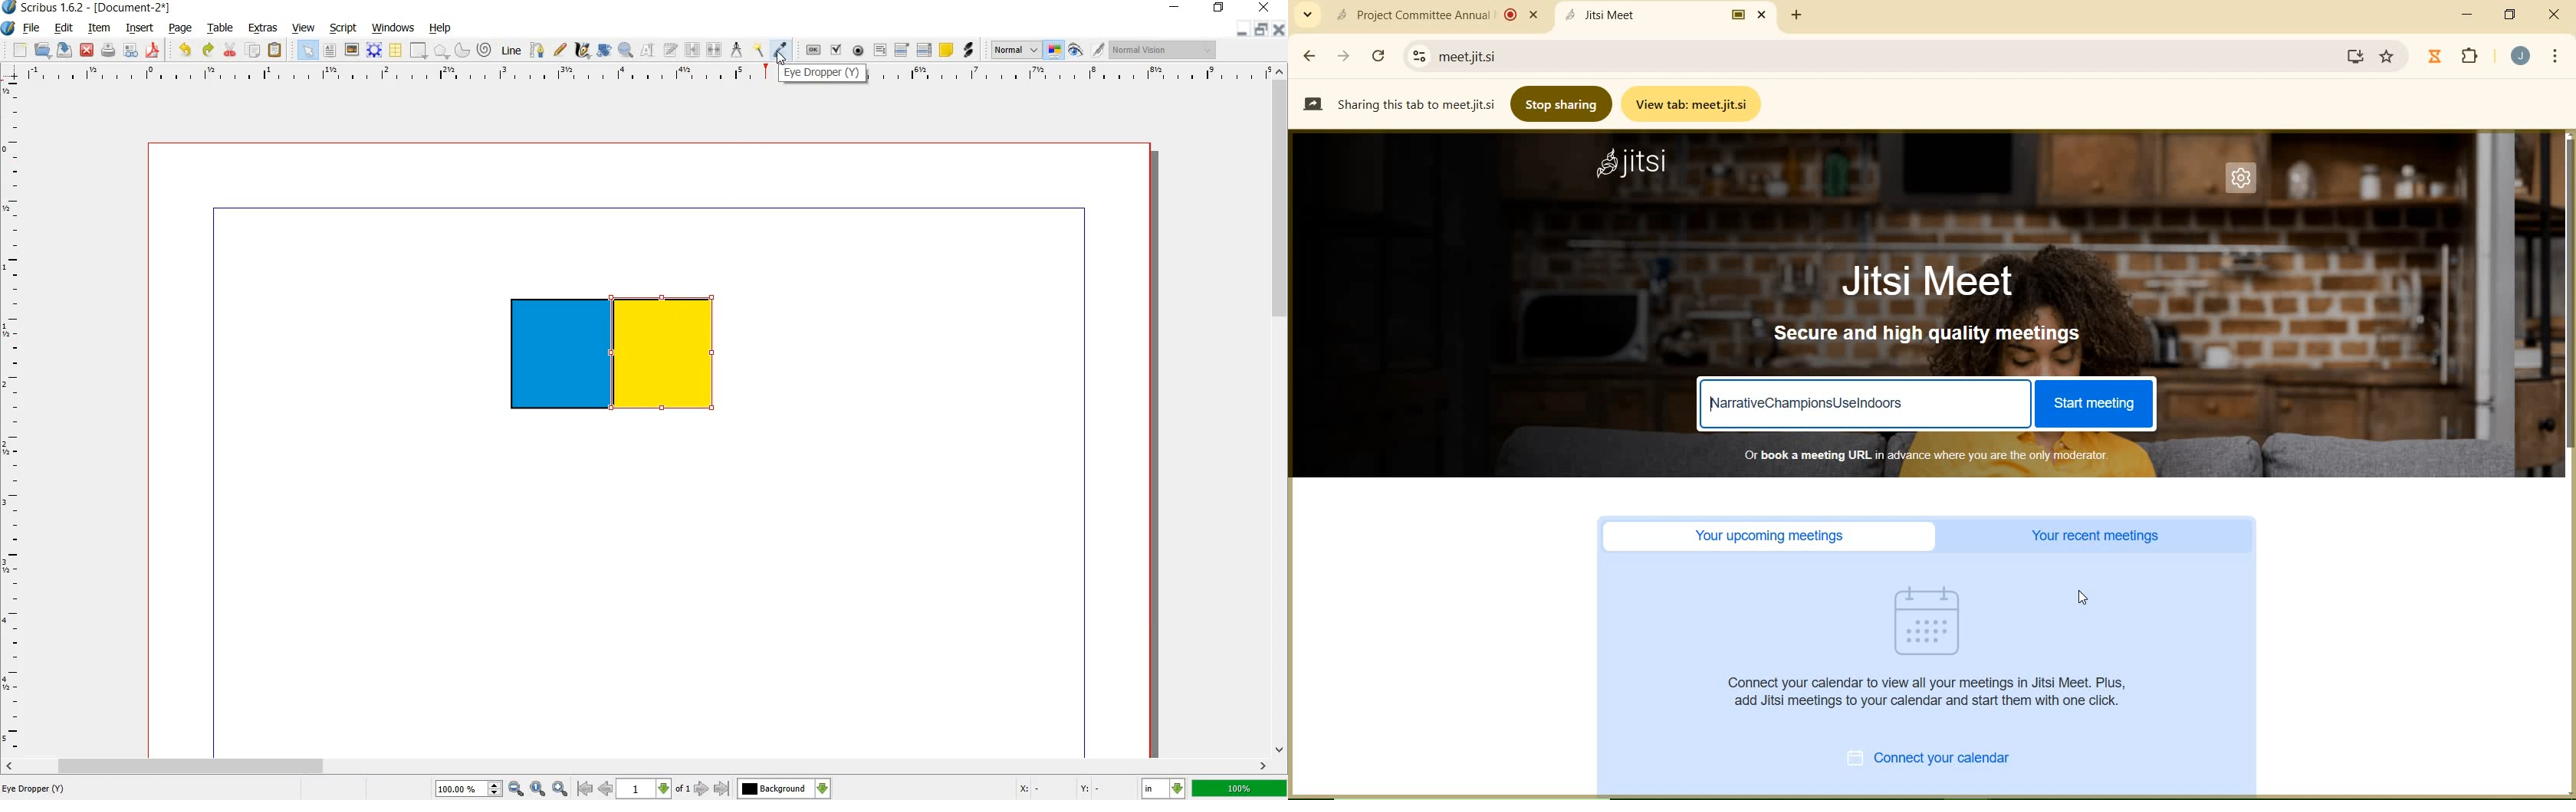 This screenshot has height=812, width=2576. Describe the element at coordinates (209, 51) in the screenshot. I see `redo` at that location.